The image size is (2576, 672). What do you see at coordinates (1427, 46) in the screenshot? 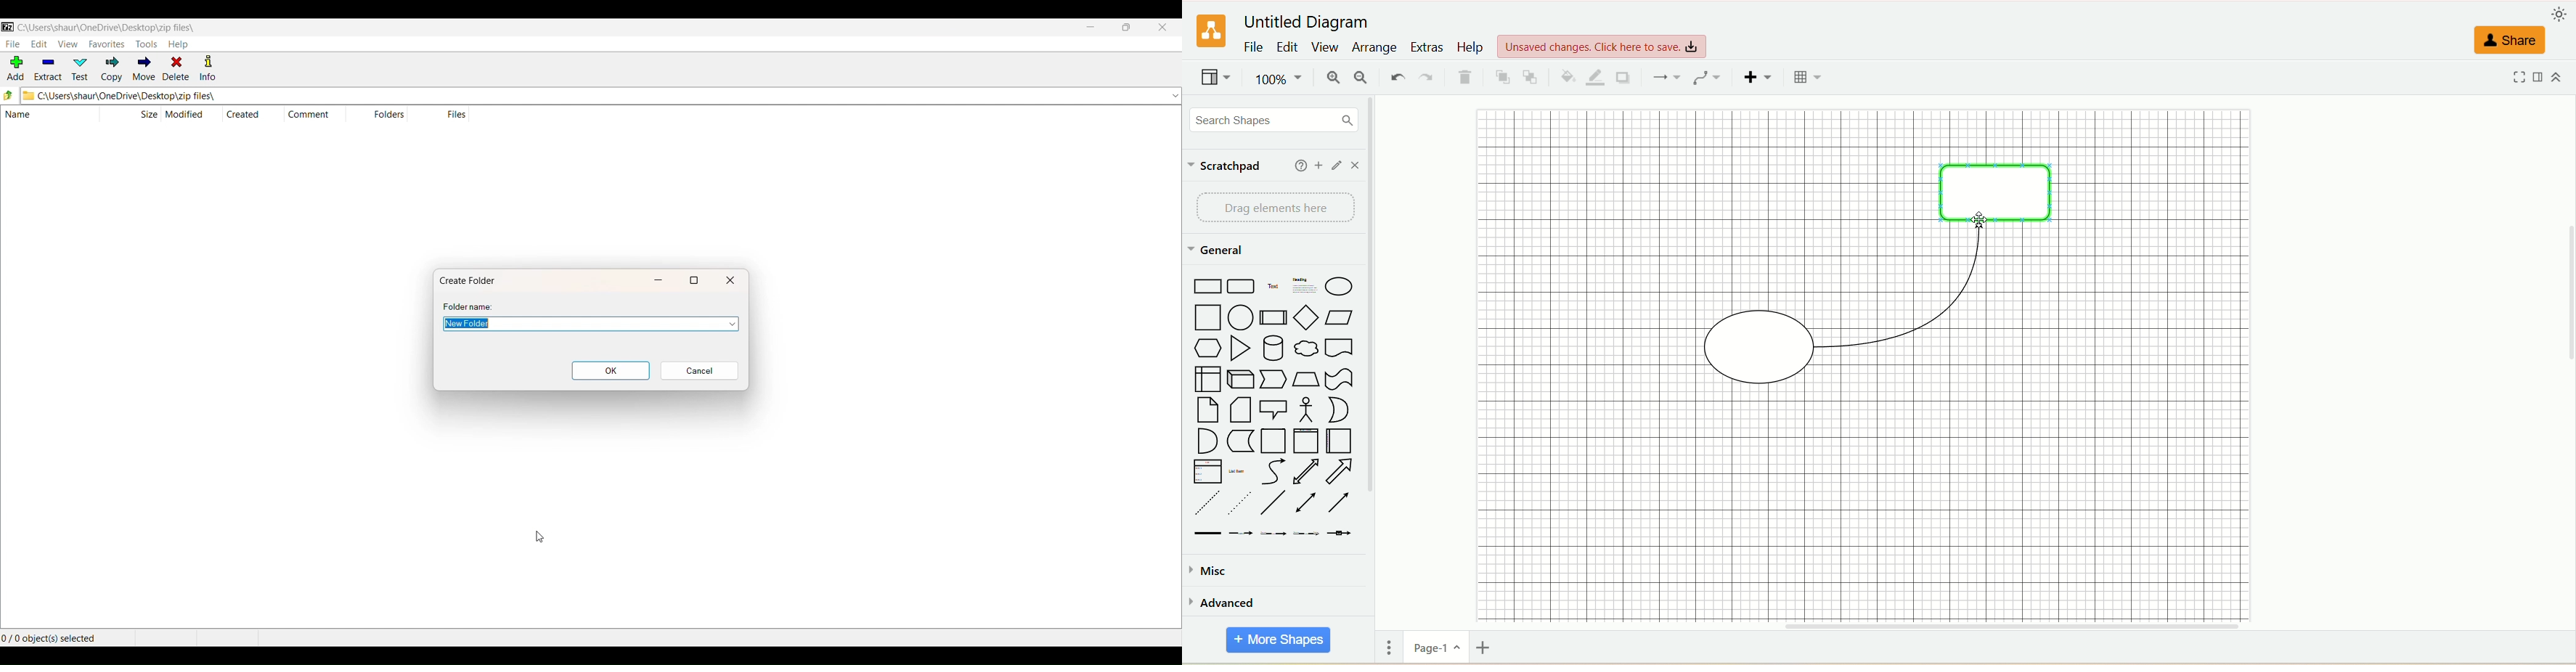
I see `extras` at bounding box center [1427, 46].